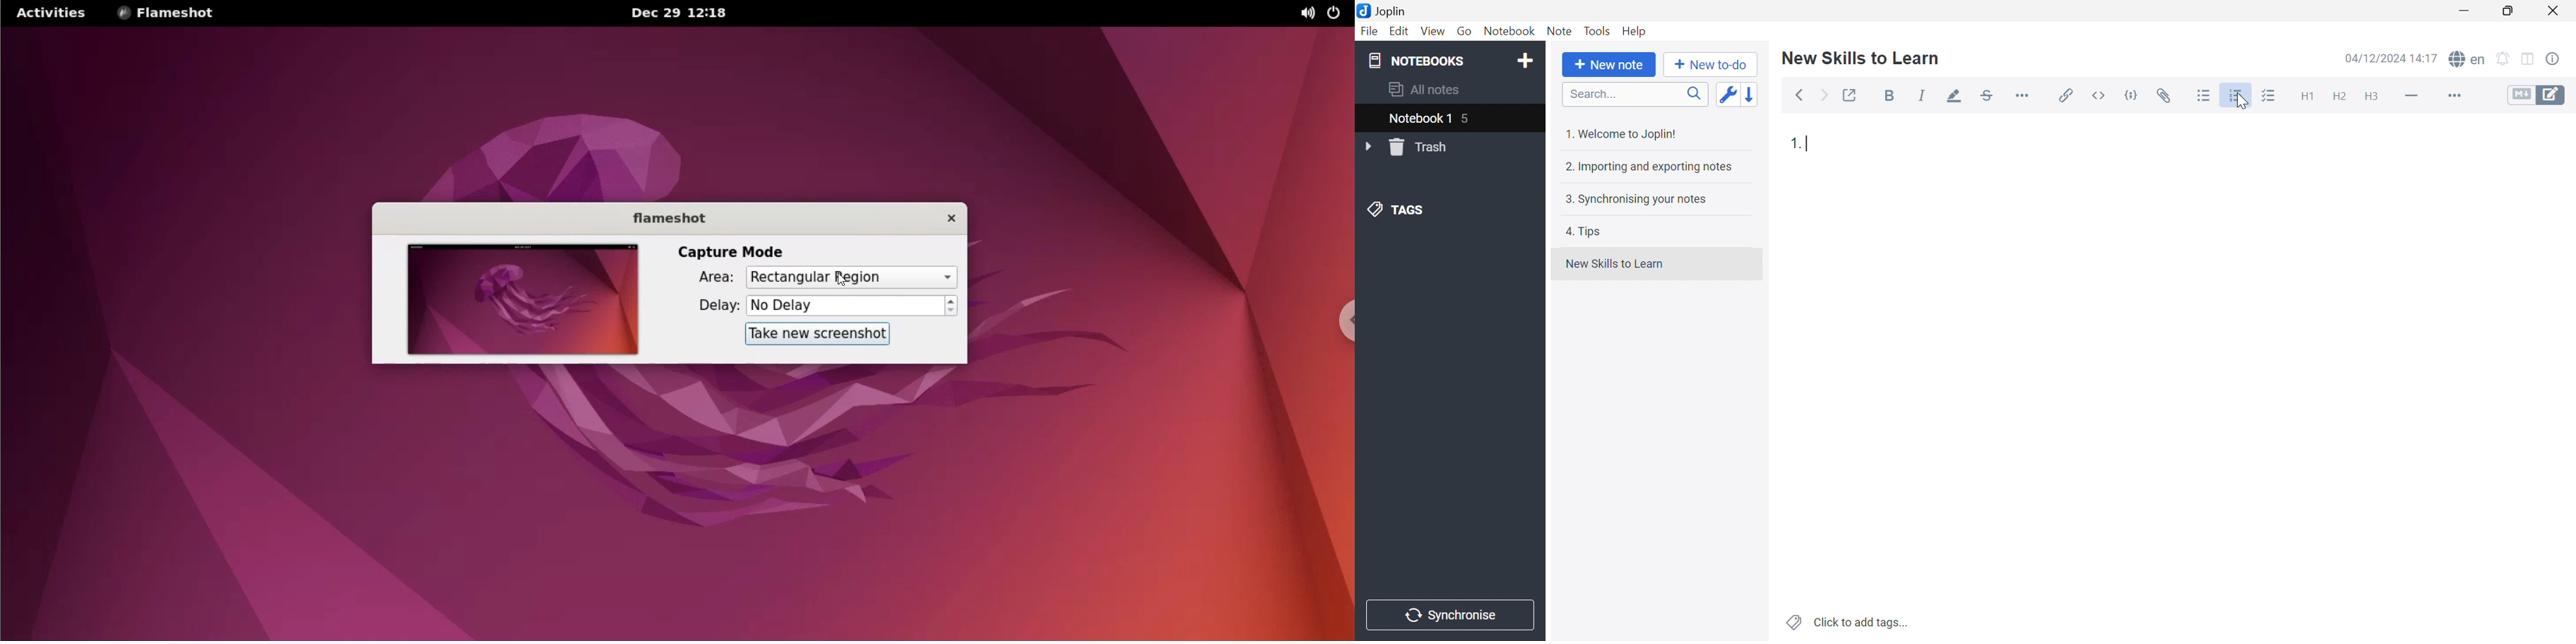  I want to click on Heading 3, so click(2371, 97).